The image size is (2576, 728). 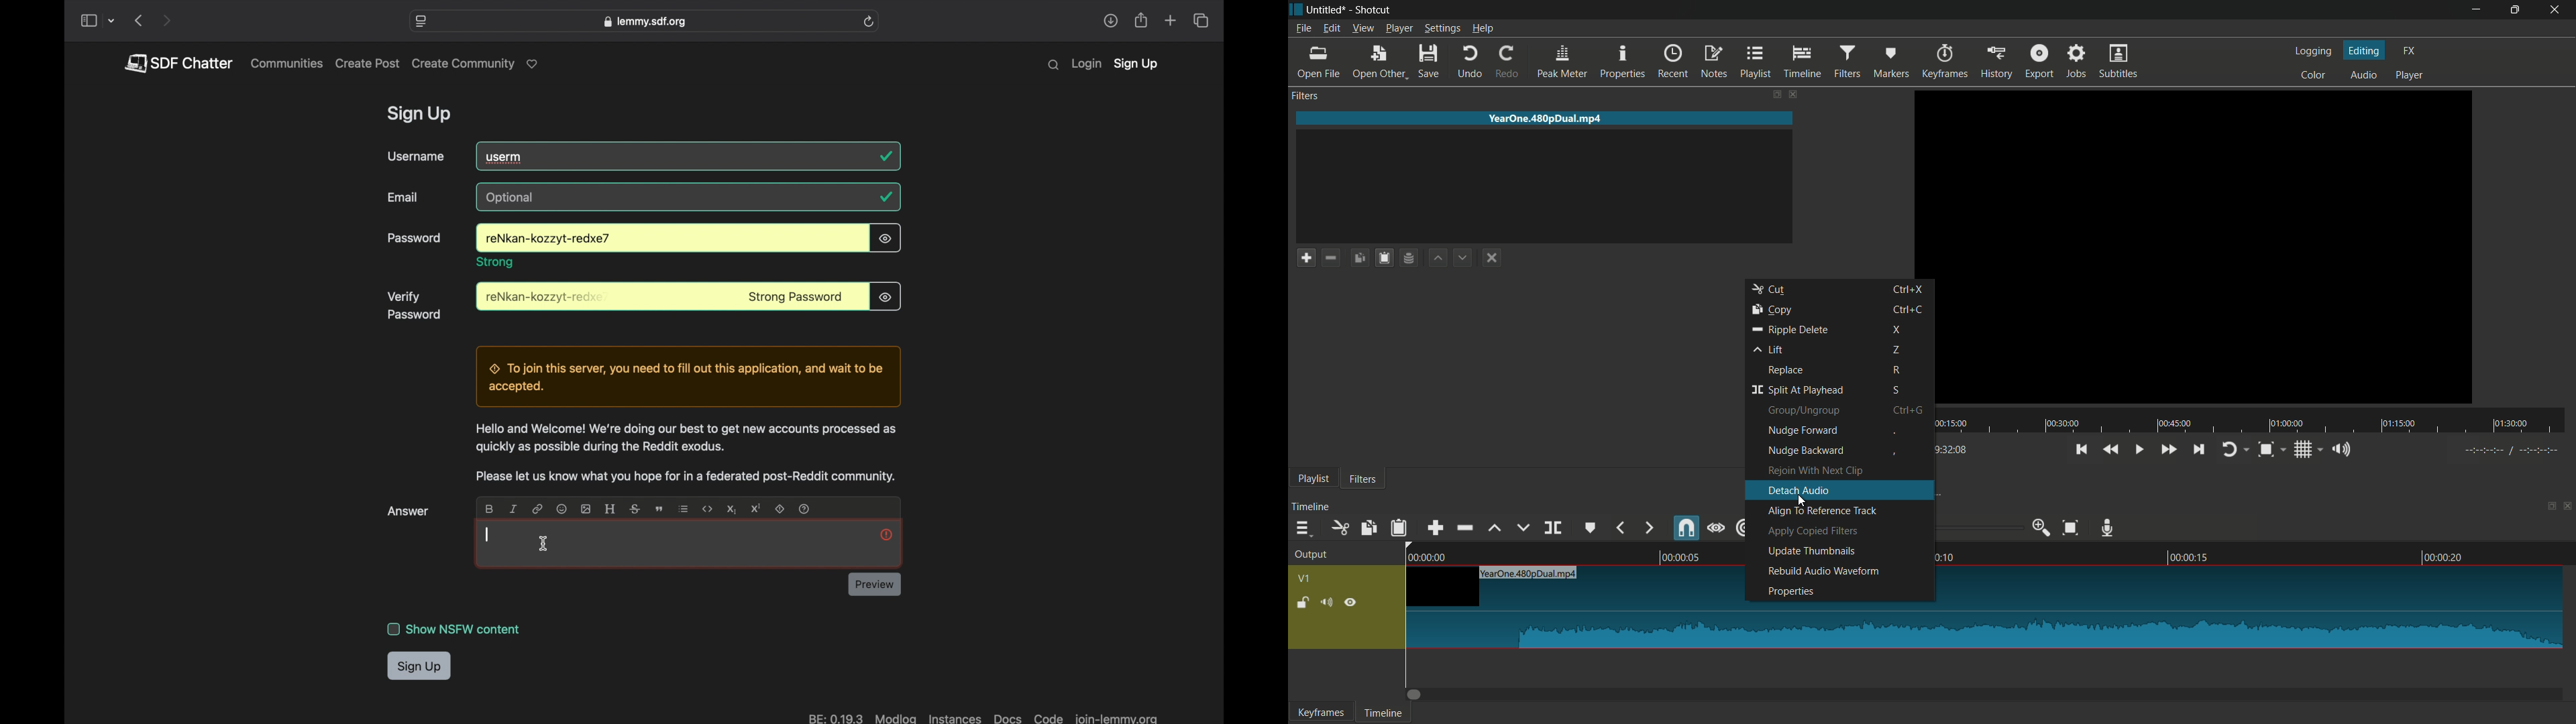 What do you see at coordinates (1689, 558) in the screenshot?
I see `00:00:05` at bounding box center [1689, 558].